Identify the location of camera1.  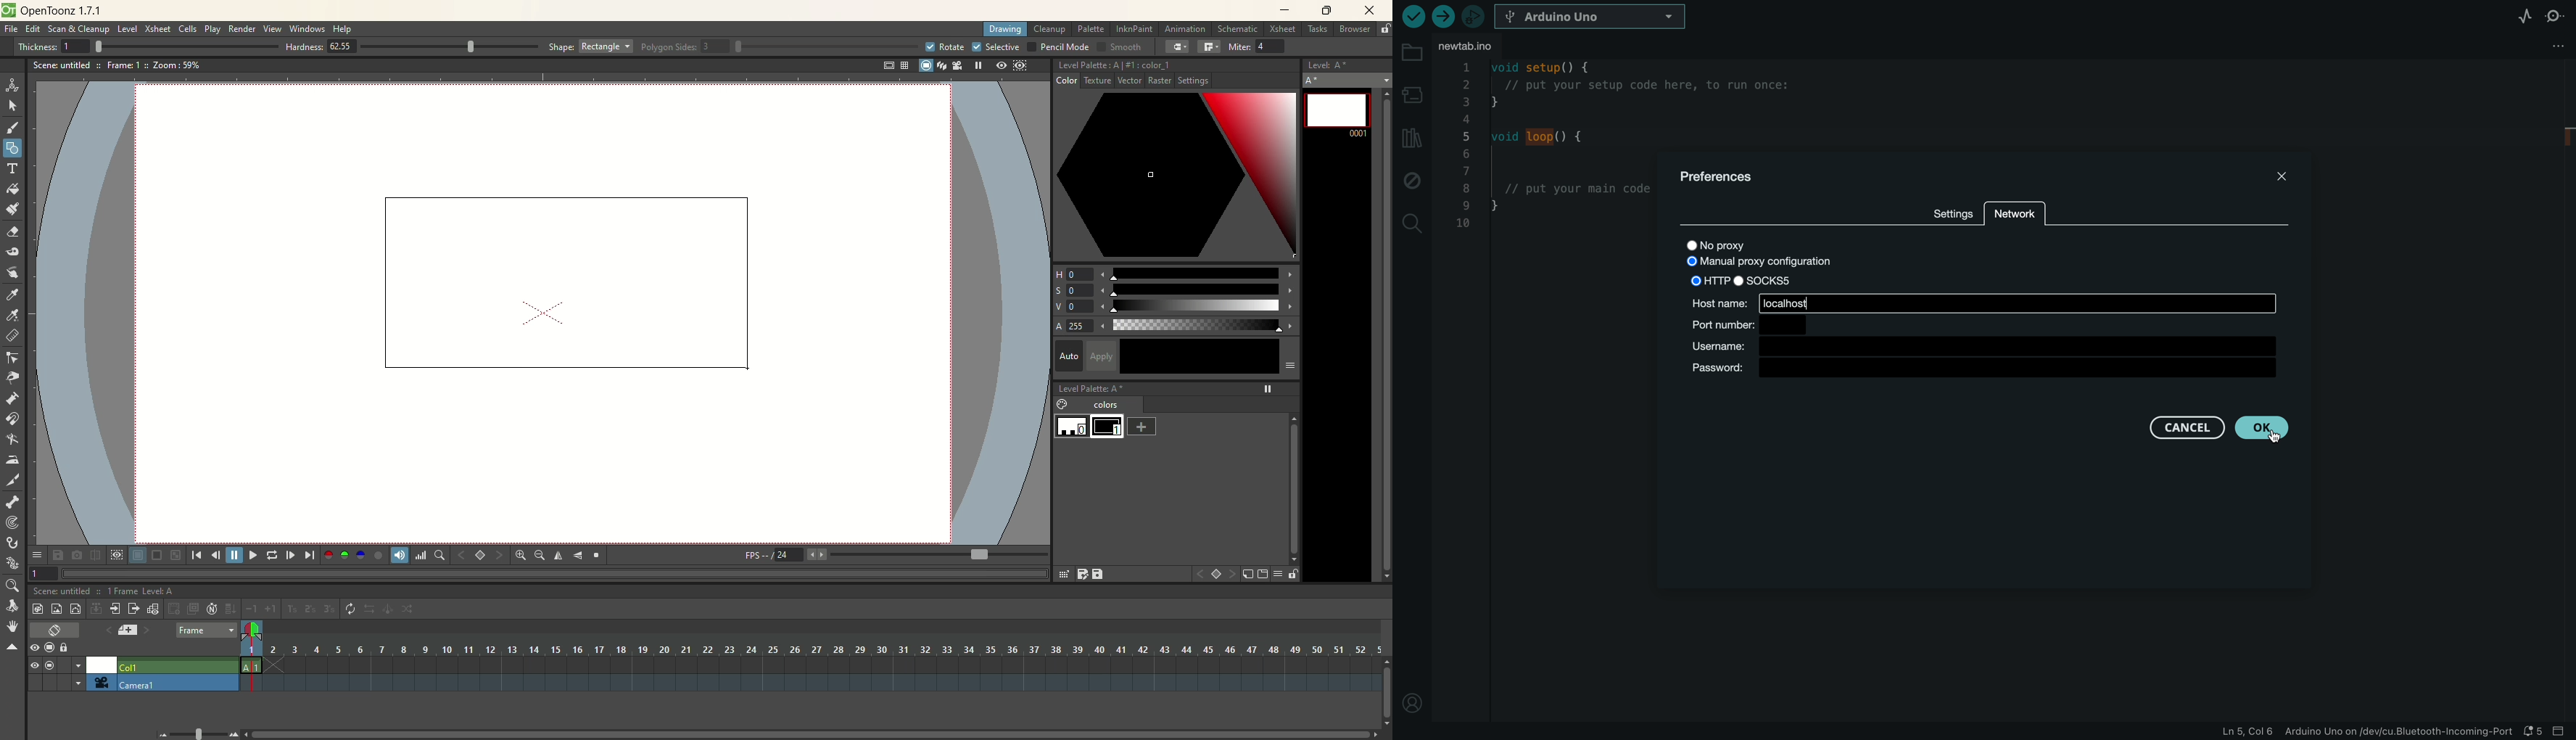
(73, 682).